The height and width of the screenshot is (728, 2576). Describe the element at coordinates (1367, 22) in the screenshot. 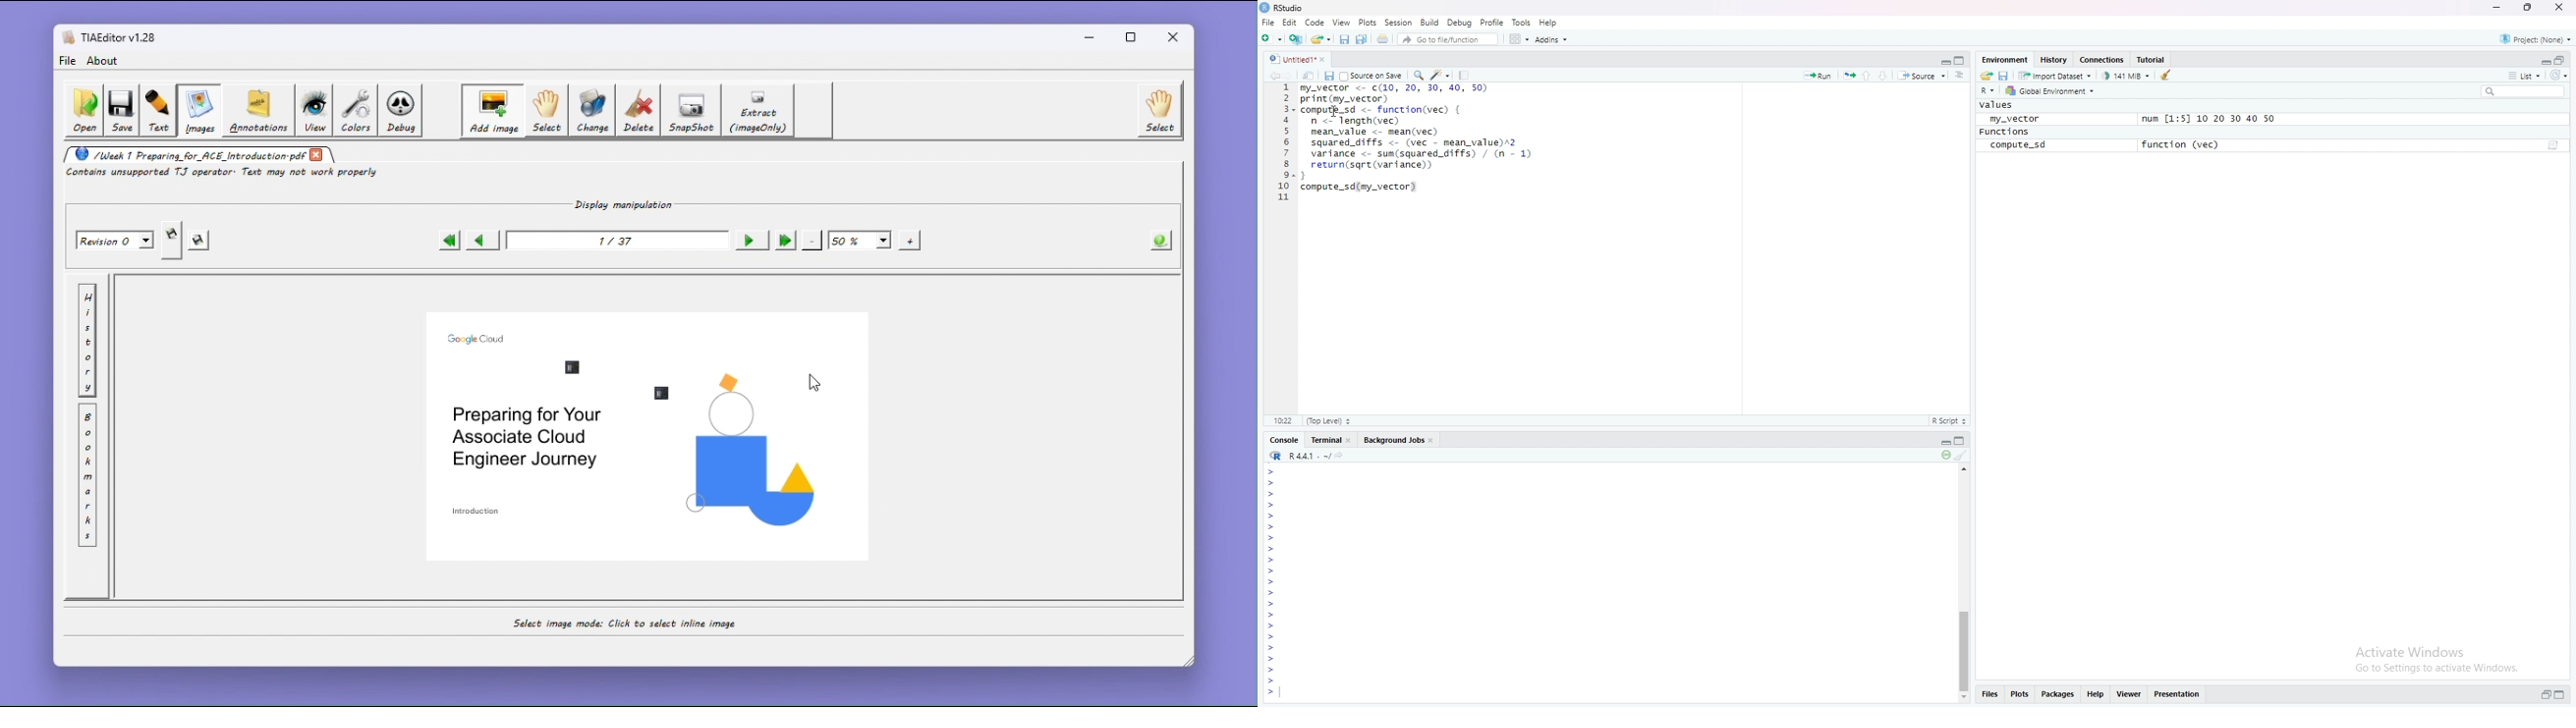

I see `Plots` at that location.